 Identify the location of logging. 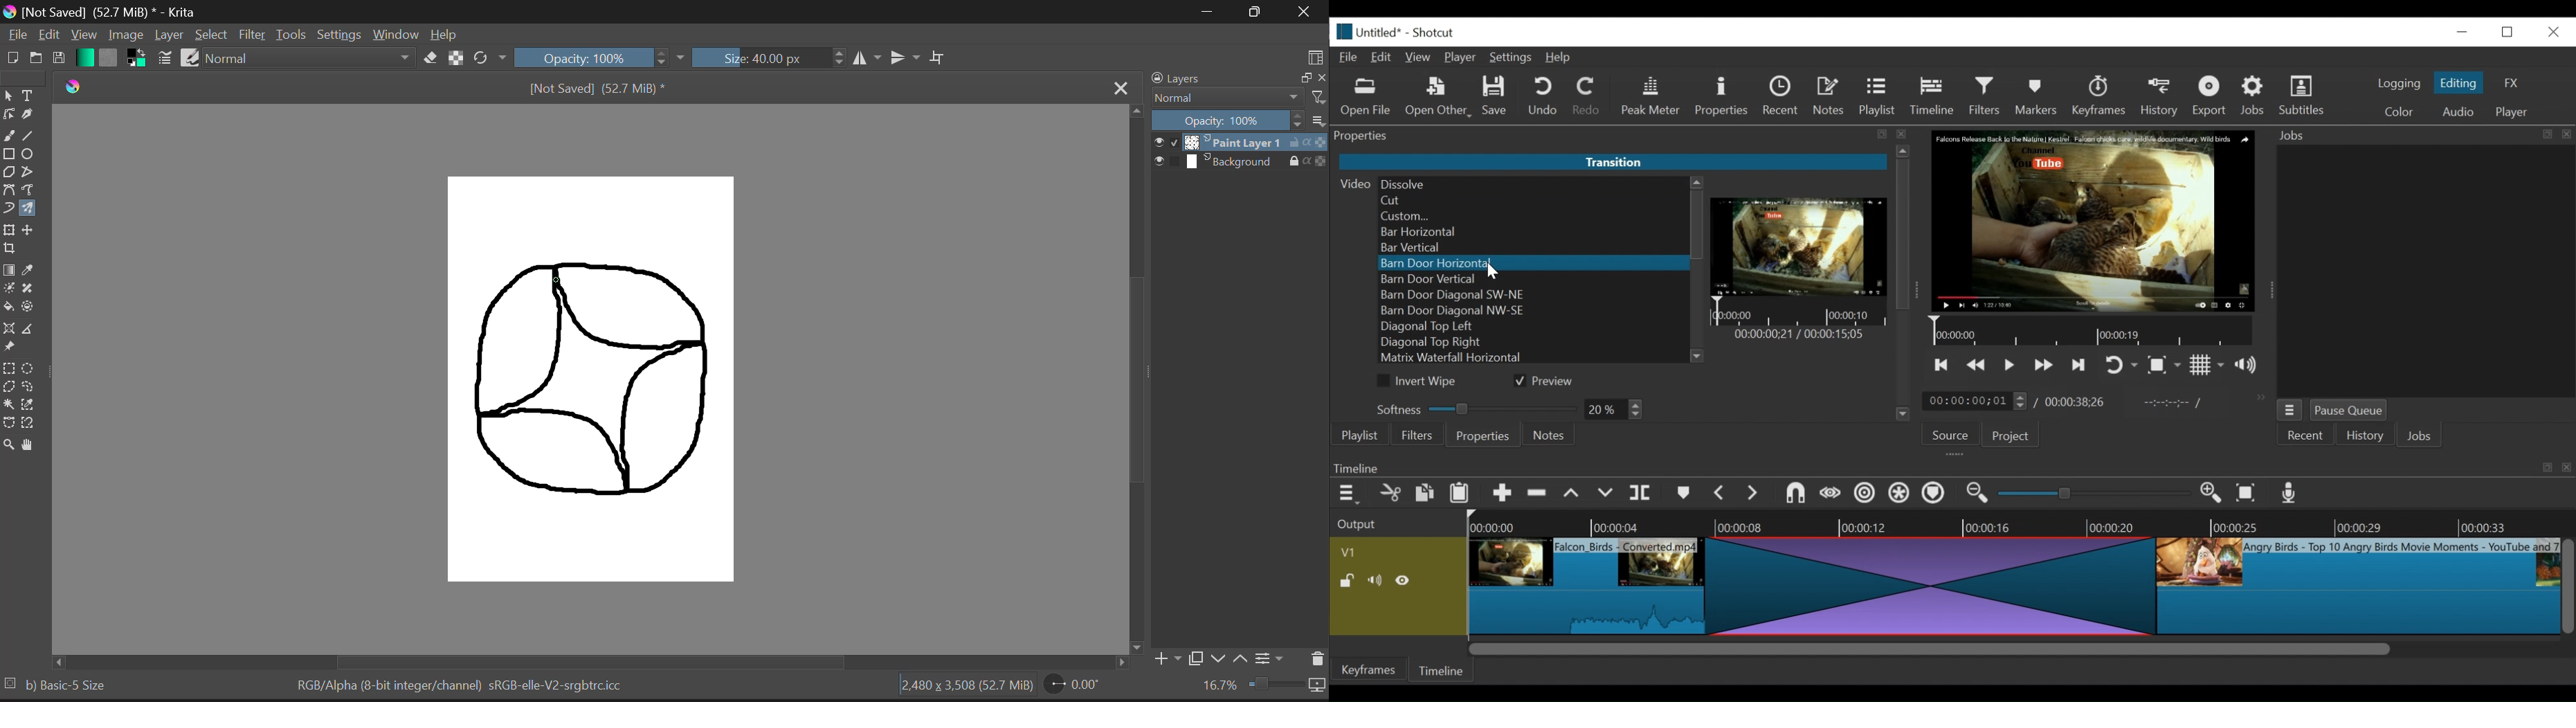
(2398, 83).